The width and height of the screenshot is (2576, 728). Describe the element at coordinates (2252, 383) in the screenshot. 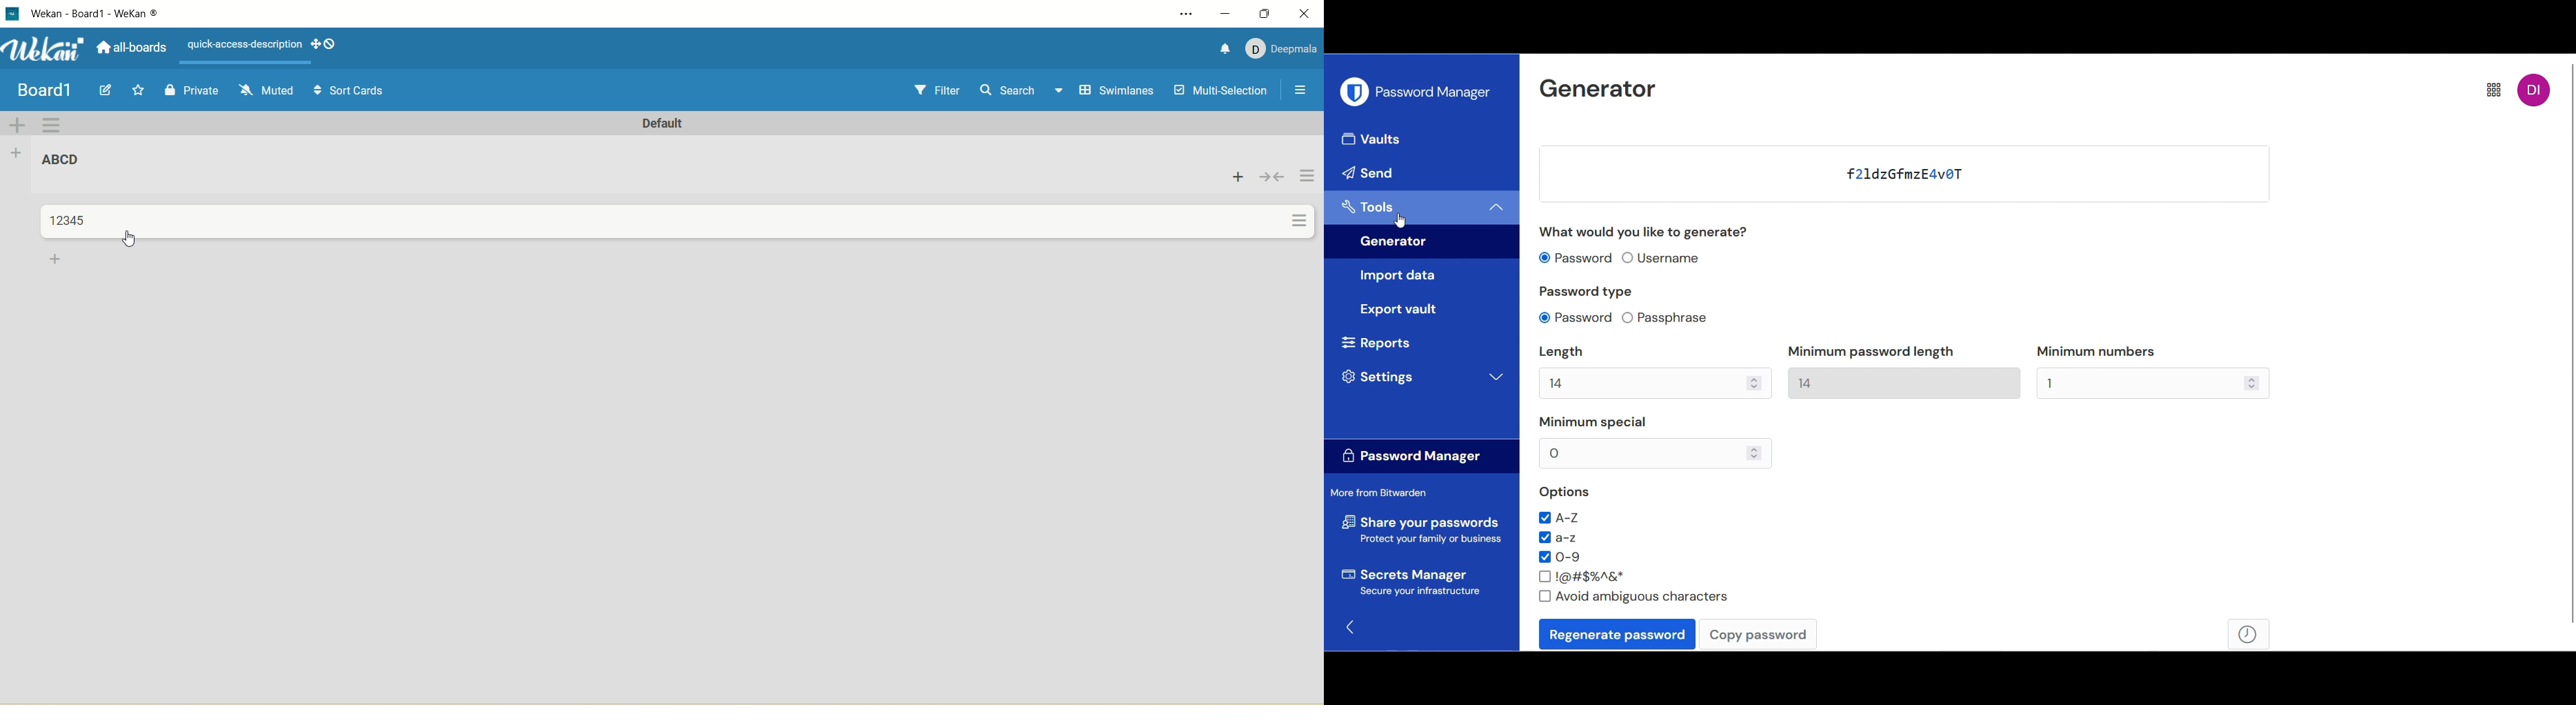

I see `Increase/Decrease min. numbers` at that location.